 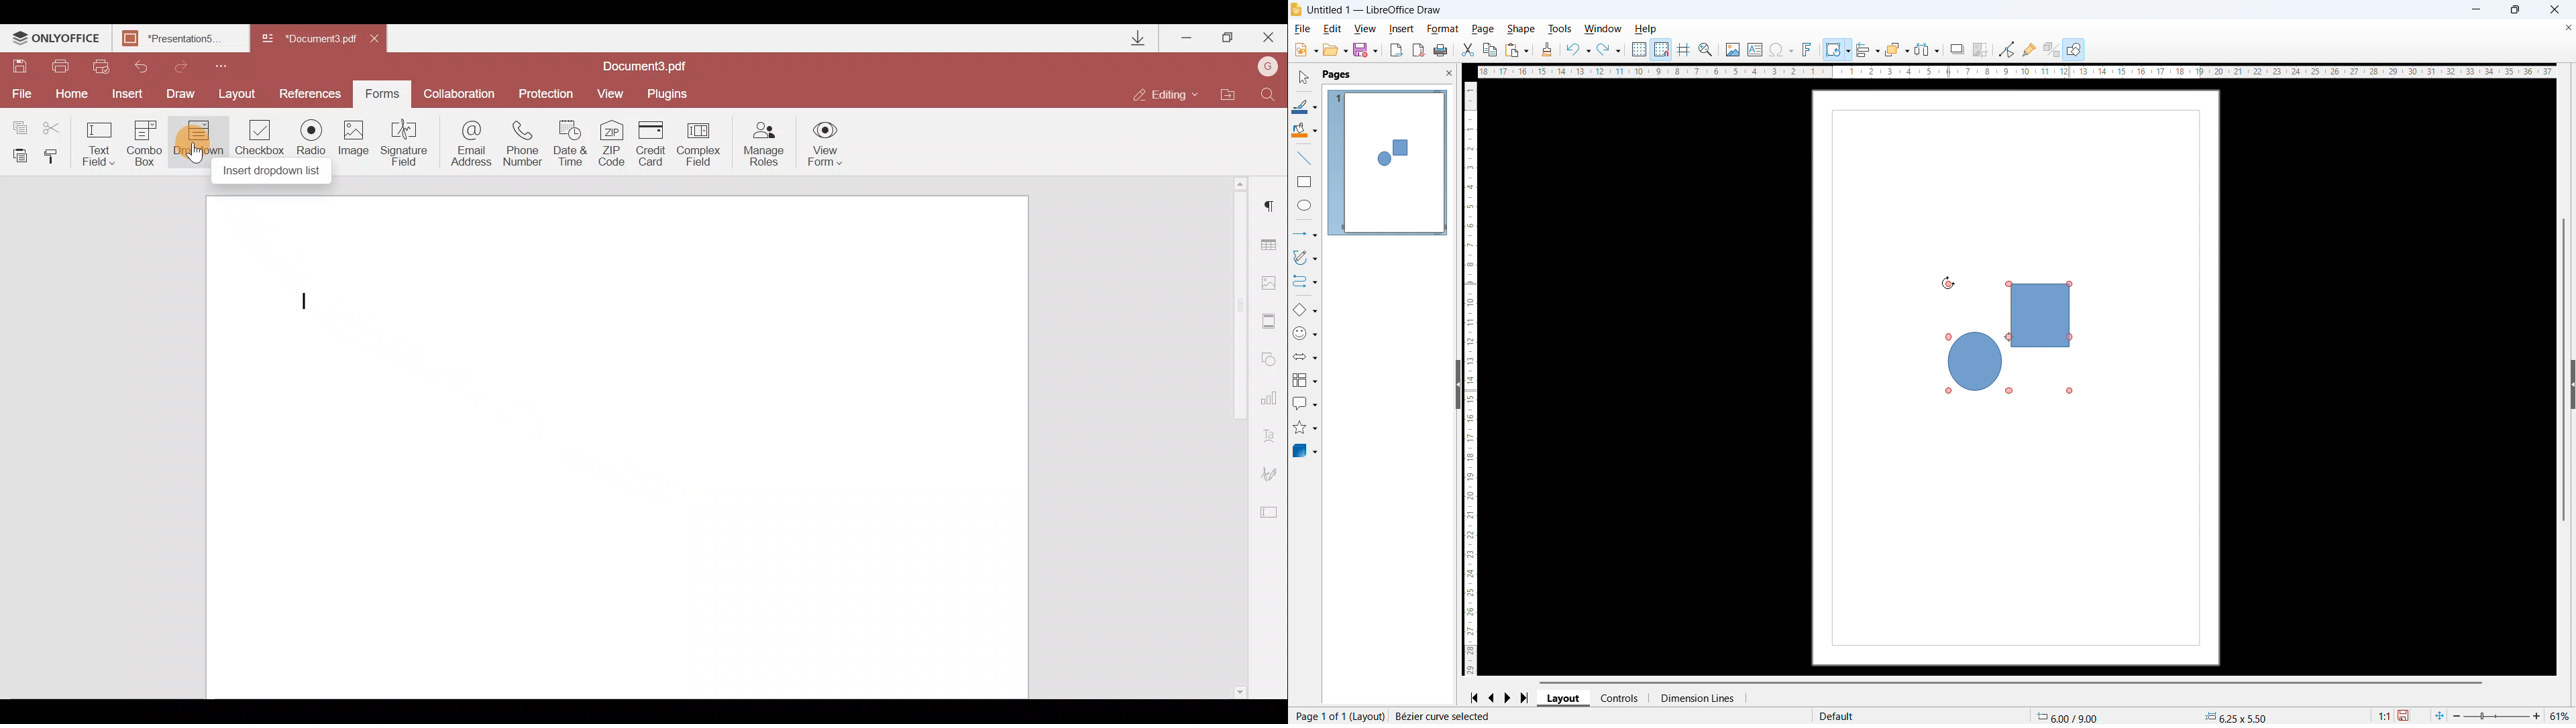 What do you see at coordinates (1273, 434) in the screenshot?
I see `Text Art settings` at bounding box center [1273, 434].